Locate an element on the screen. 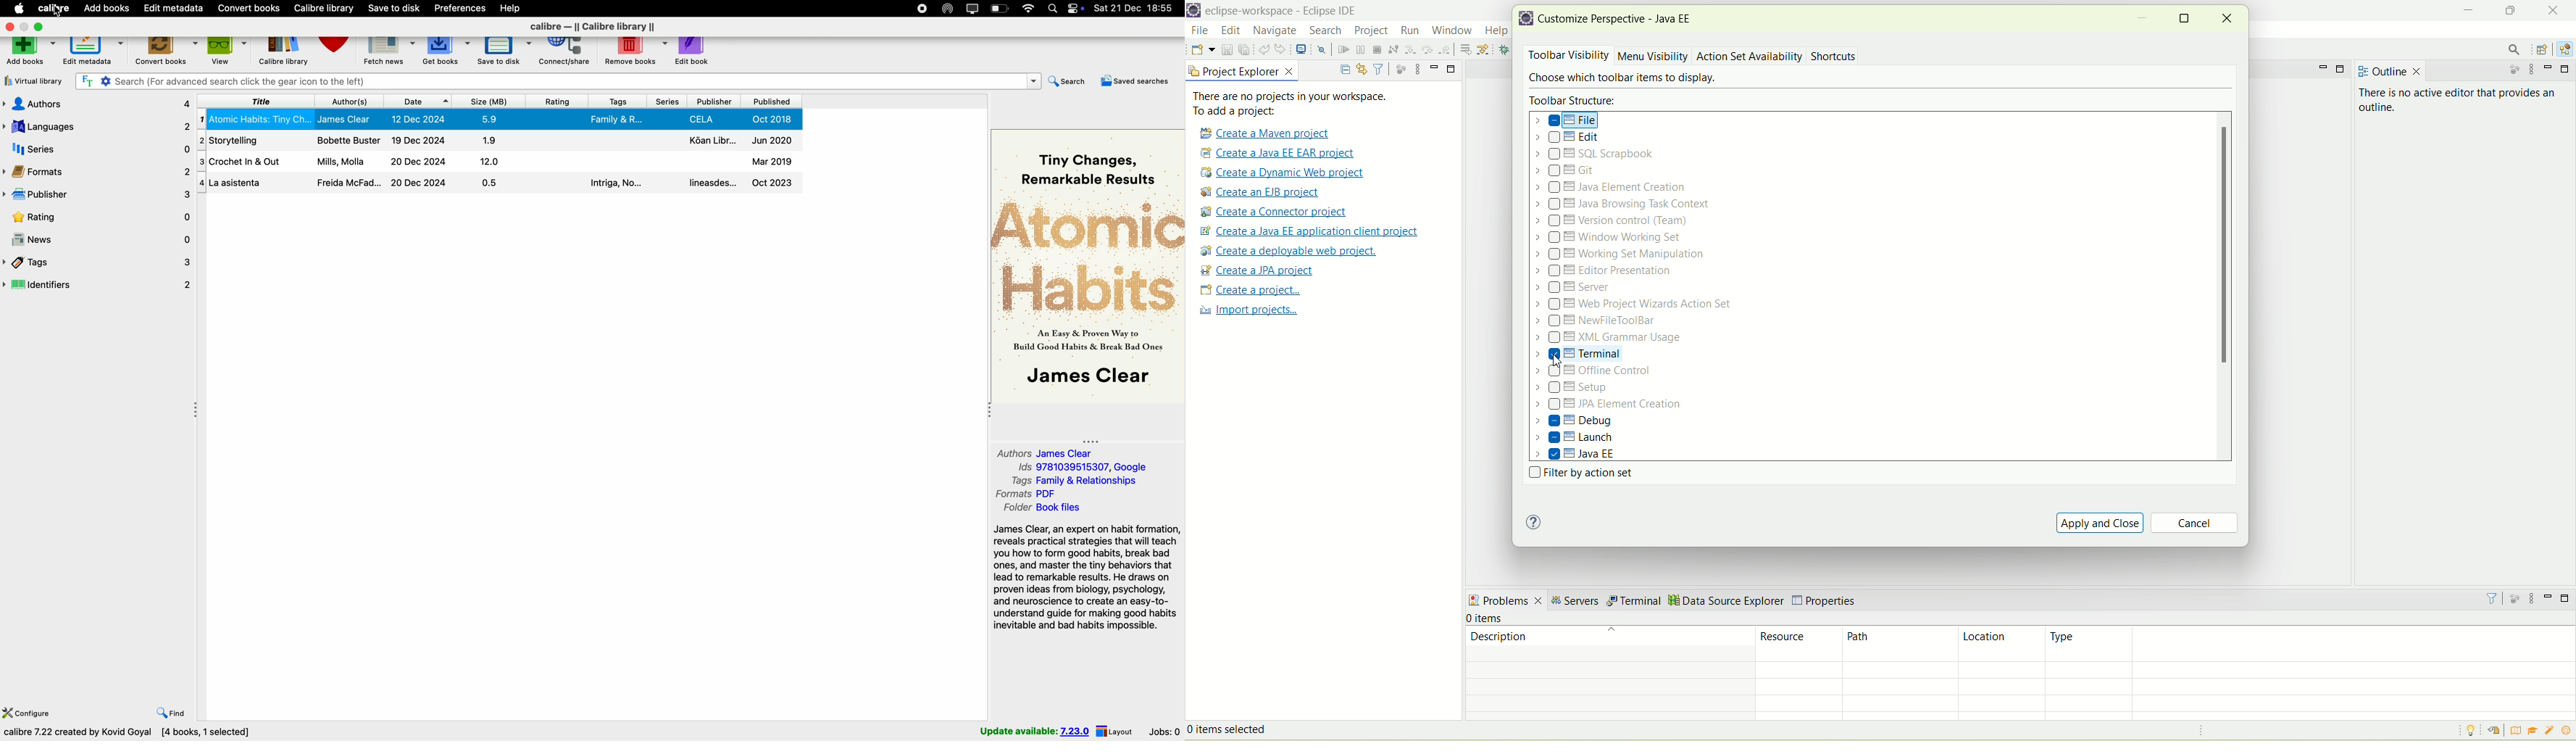  virtual library is located at coordinates (33, 83).